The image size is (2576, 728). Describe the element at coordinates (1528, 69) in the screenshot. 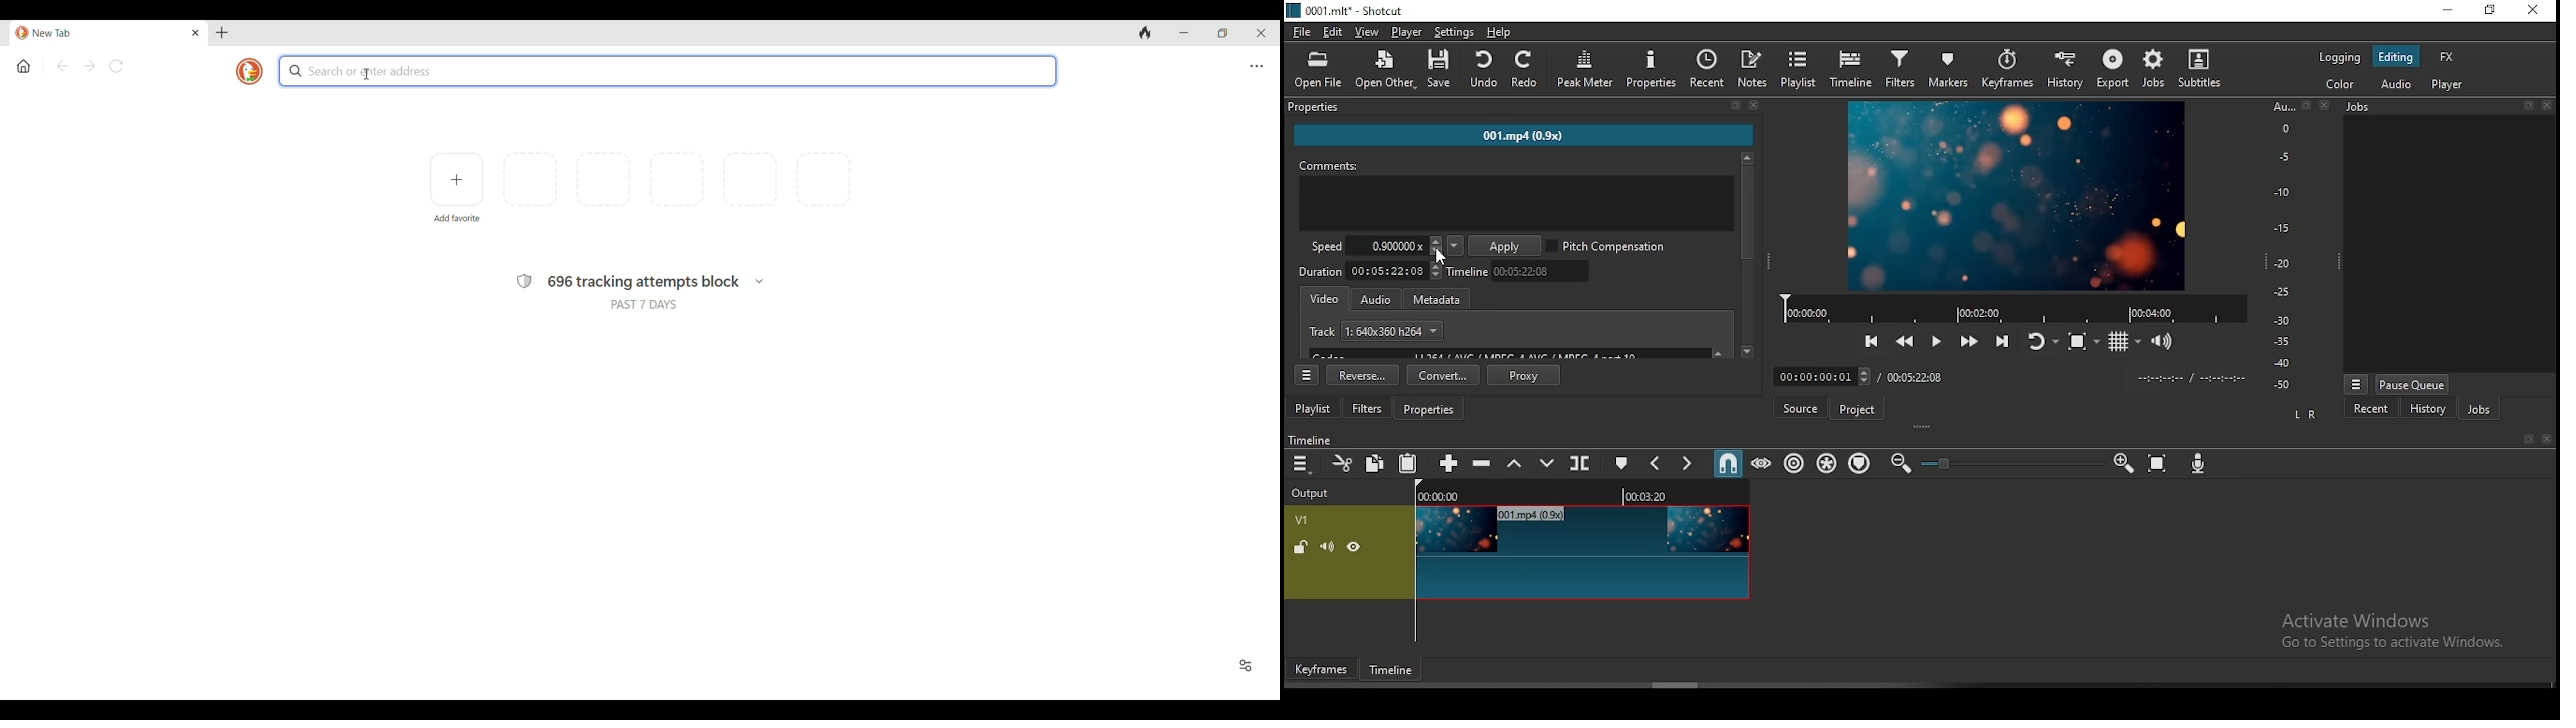

I see `redo` at that location.